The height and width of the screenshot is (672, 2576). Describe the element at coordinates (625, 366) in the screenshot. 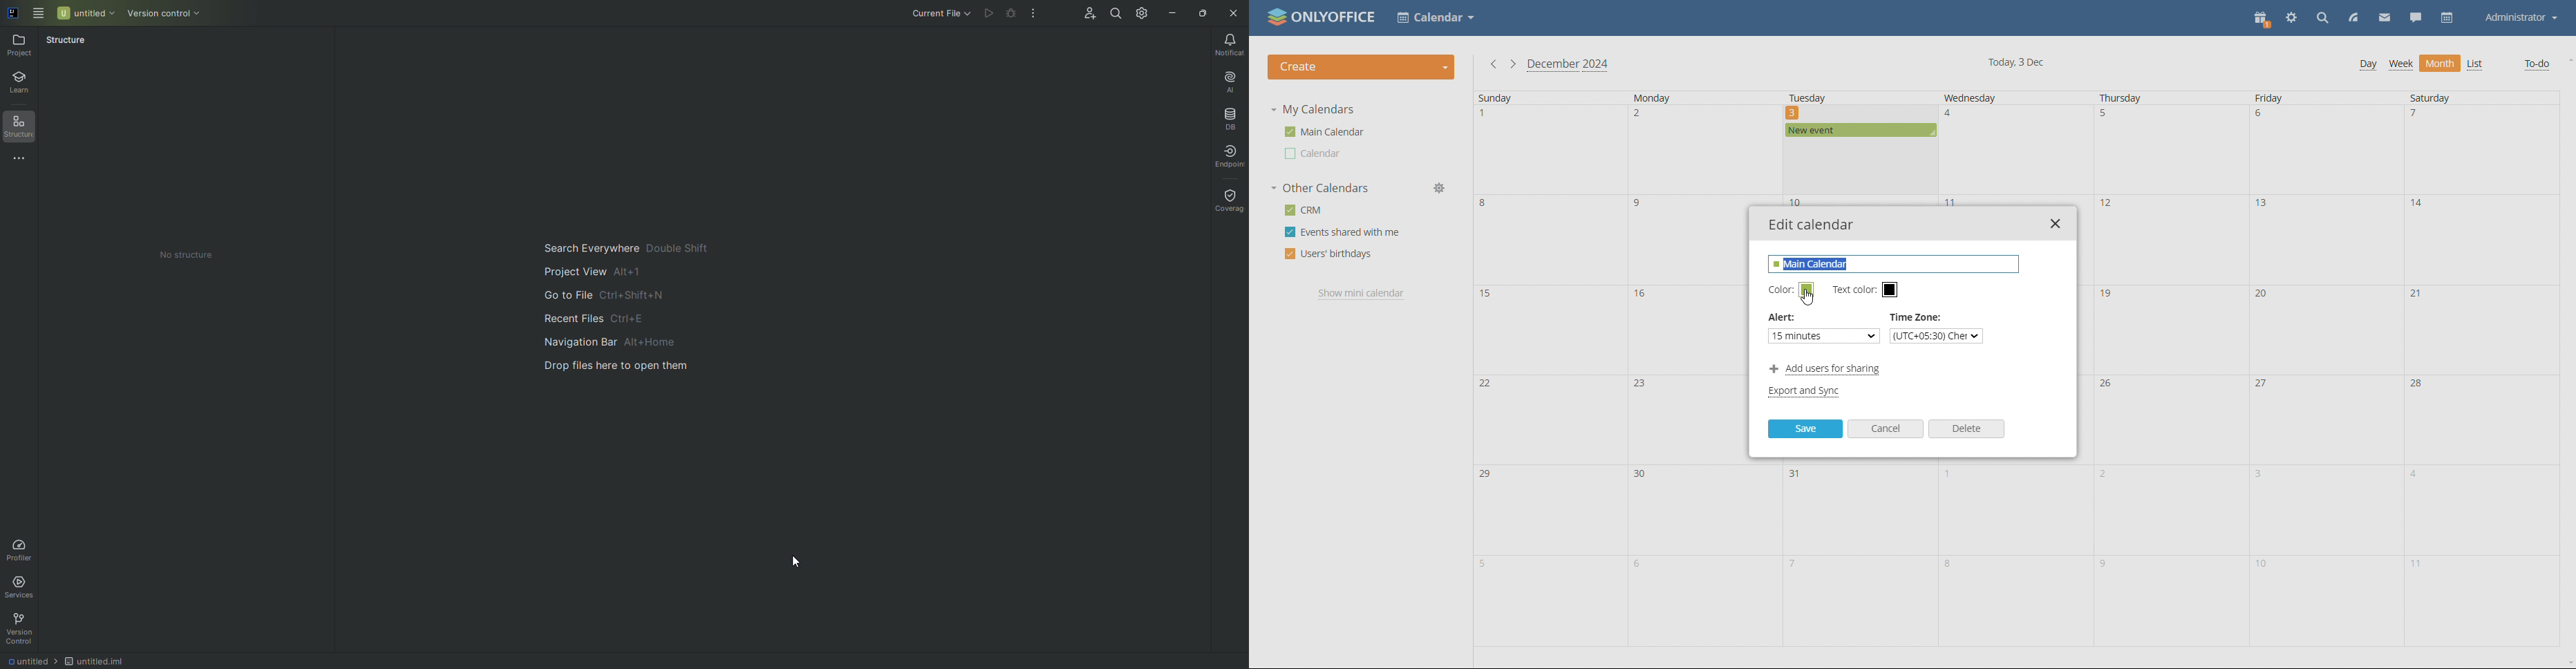

I see `File upload` at that location.